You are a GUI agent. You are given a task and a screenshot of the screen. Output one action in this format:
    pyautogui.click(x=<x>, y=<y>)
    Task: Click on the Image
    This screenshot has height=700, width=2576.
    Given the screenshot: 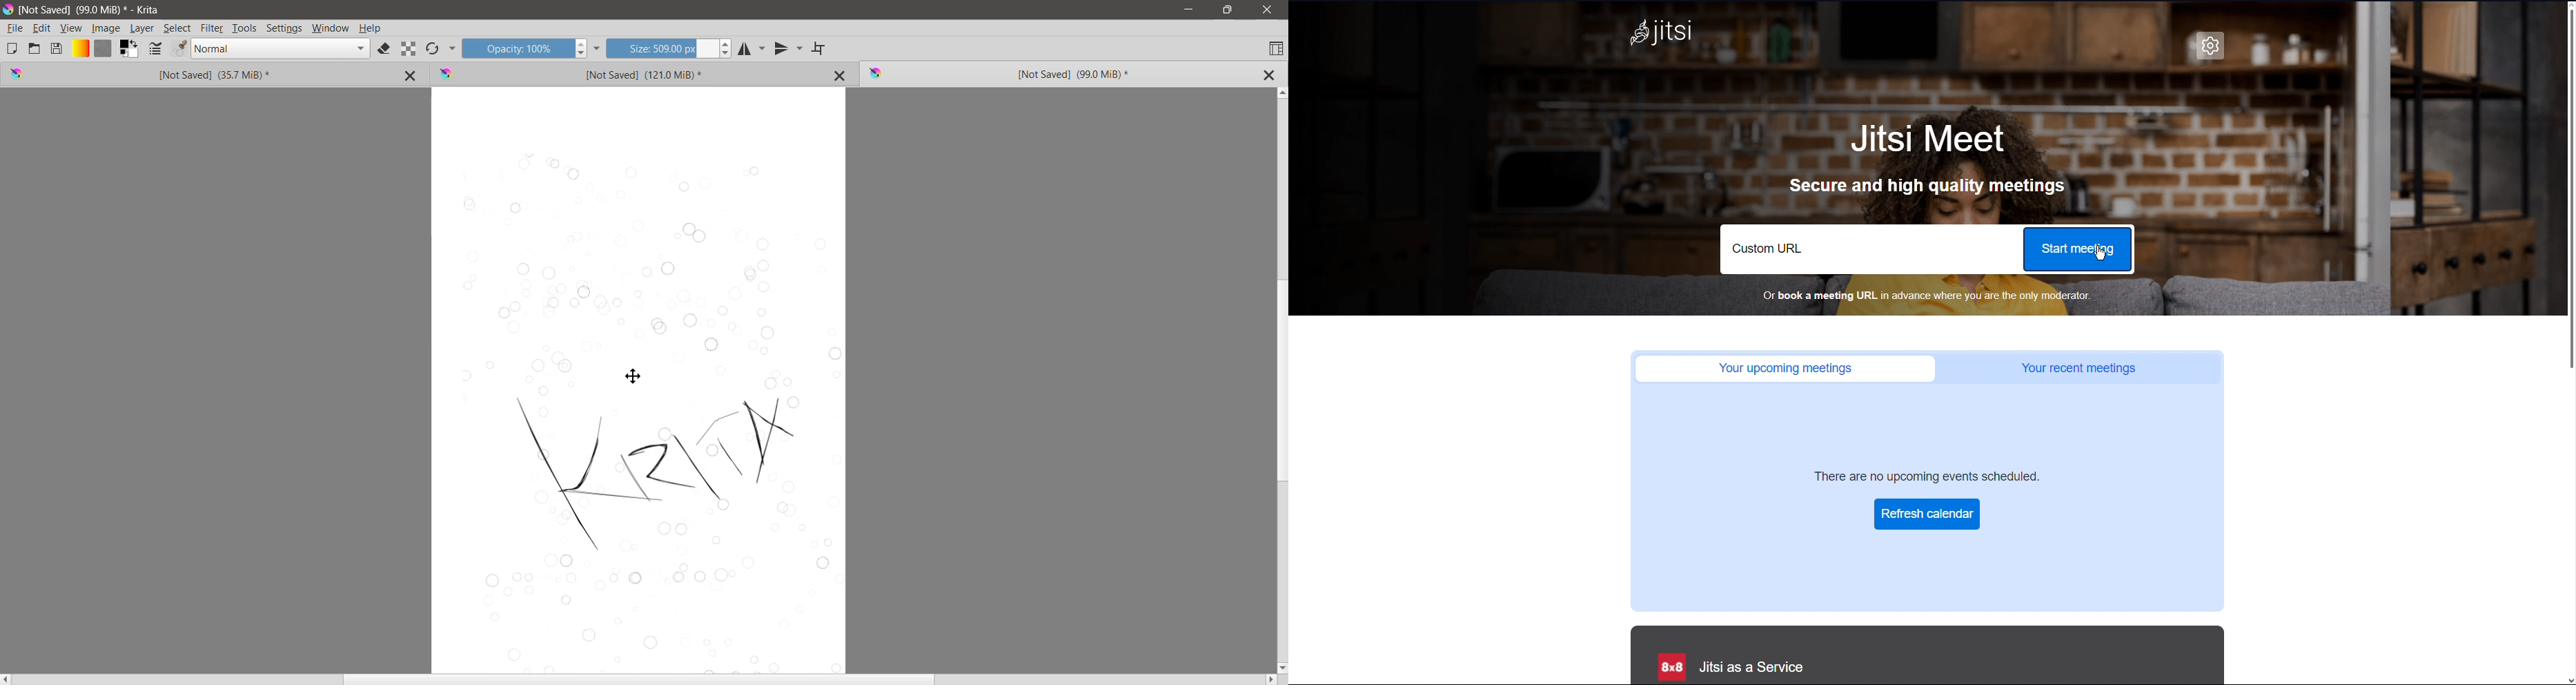 What is the action you would take?
    pyautogui.click(x=106, y=29)
    